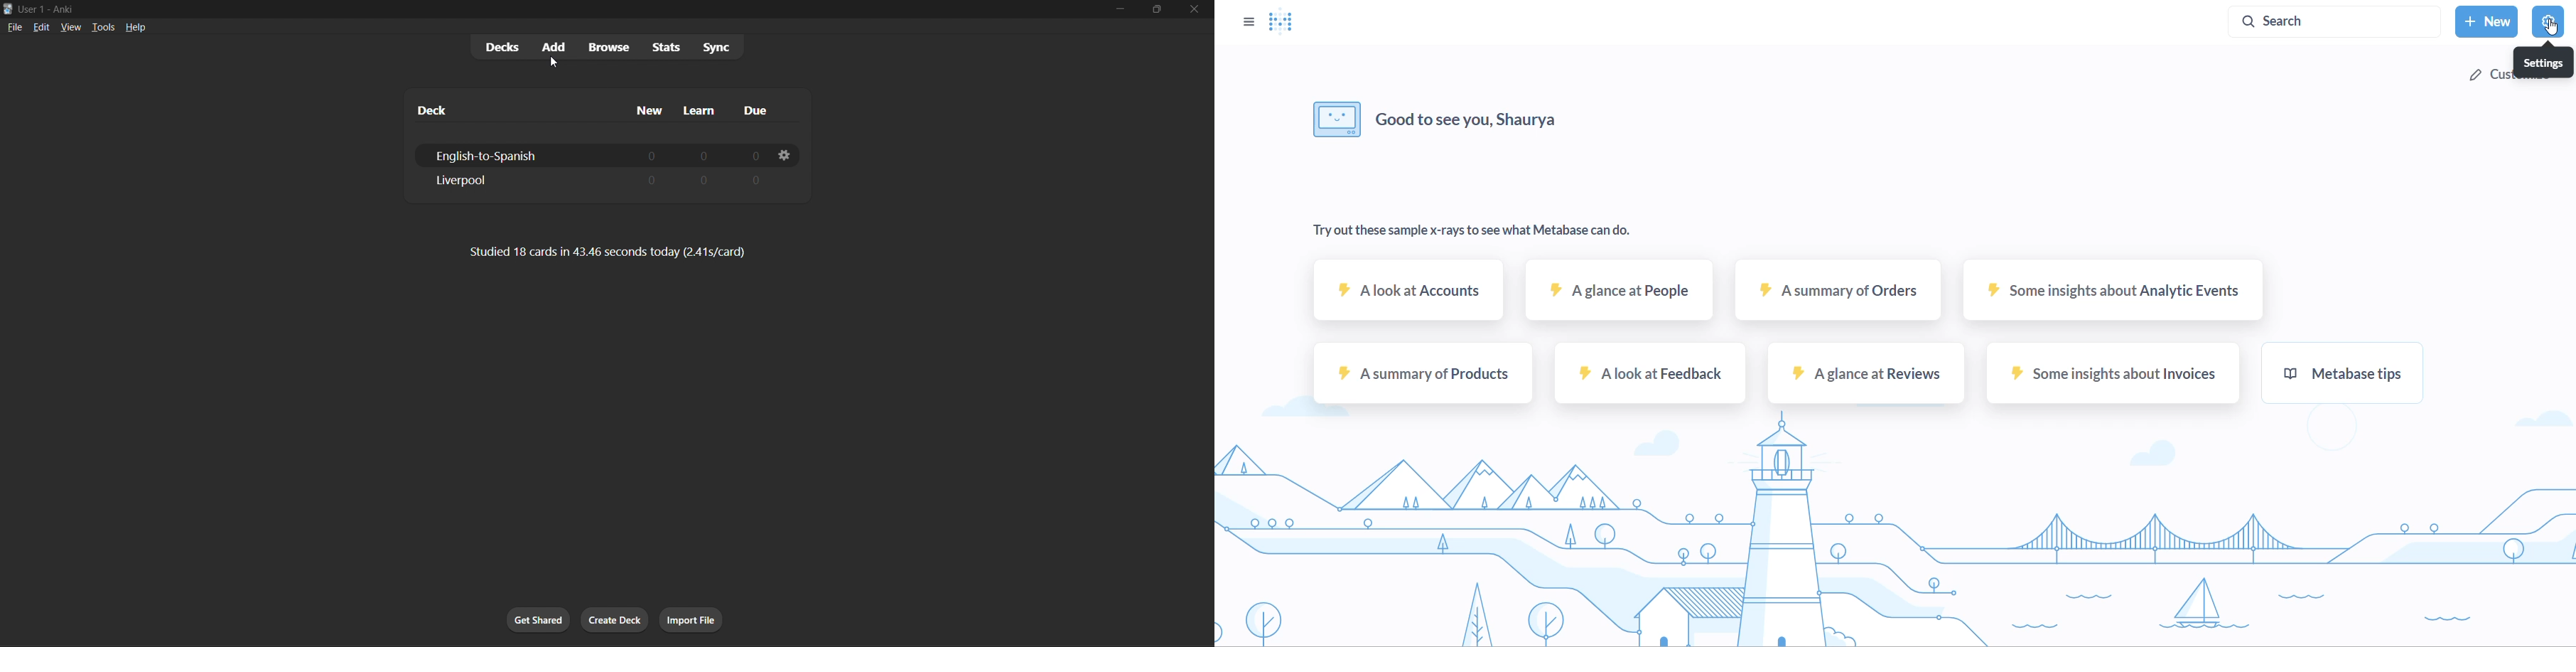 This screenshot has height=672, width=2576. I want to click on add, so click(554, 46).